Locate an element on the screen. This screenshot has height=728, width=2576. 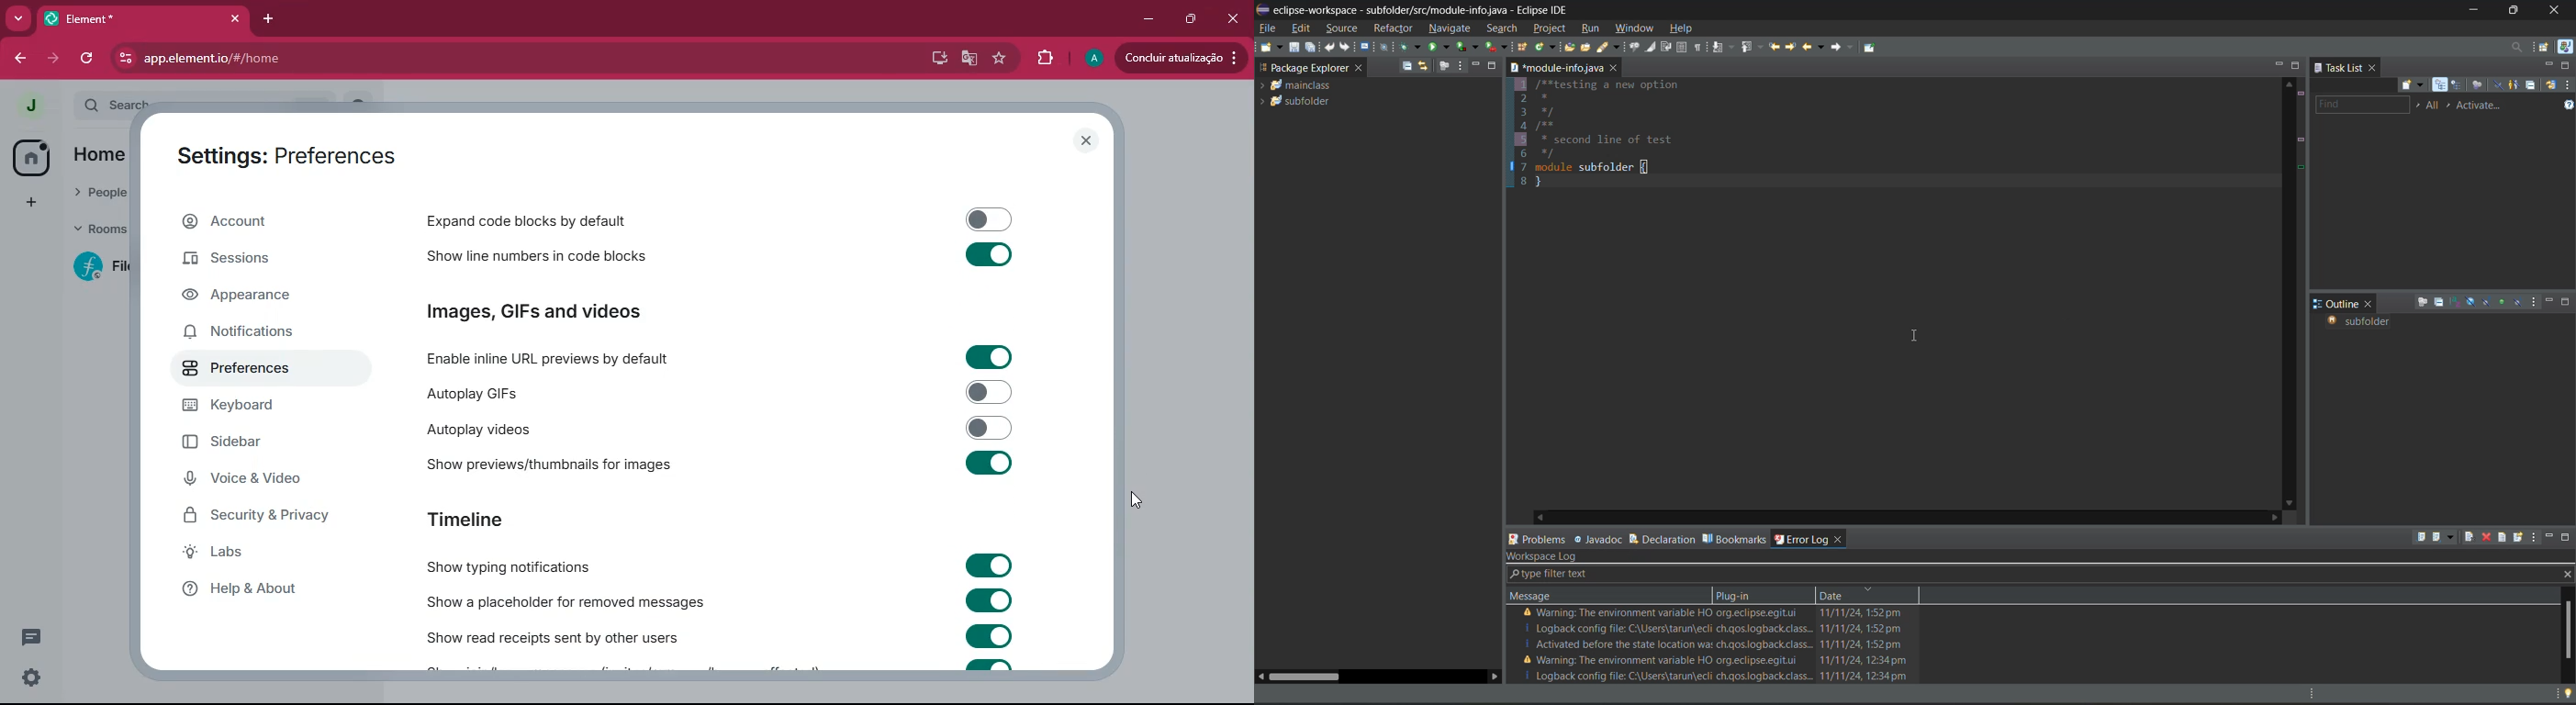
account is located at coordinates (275, 219).